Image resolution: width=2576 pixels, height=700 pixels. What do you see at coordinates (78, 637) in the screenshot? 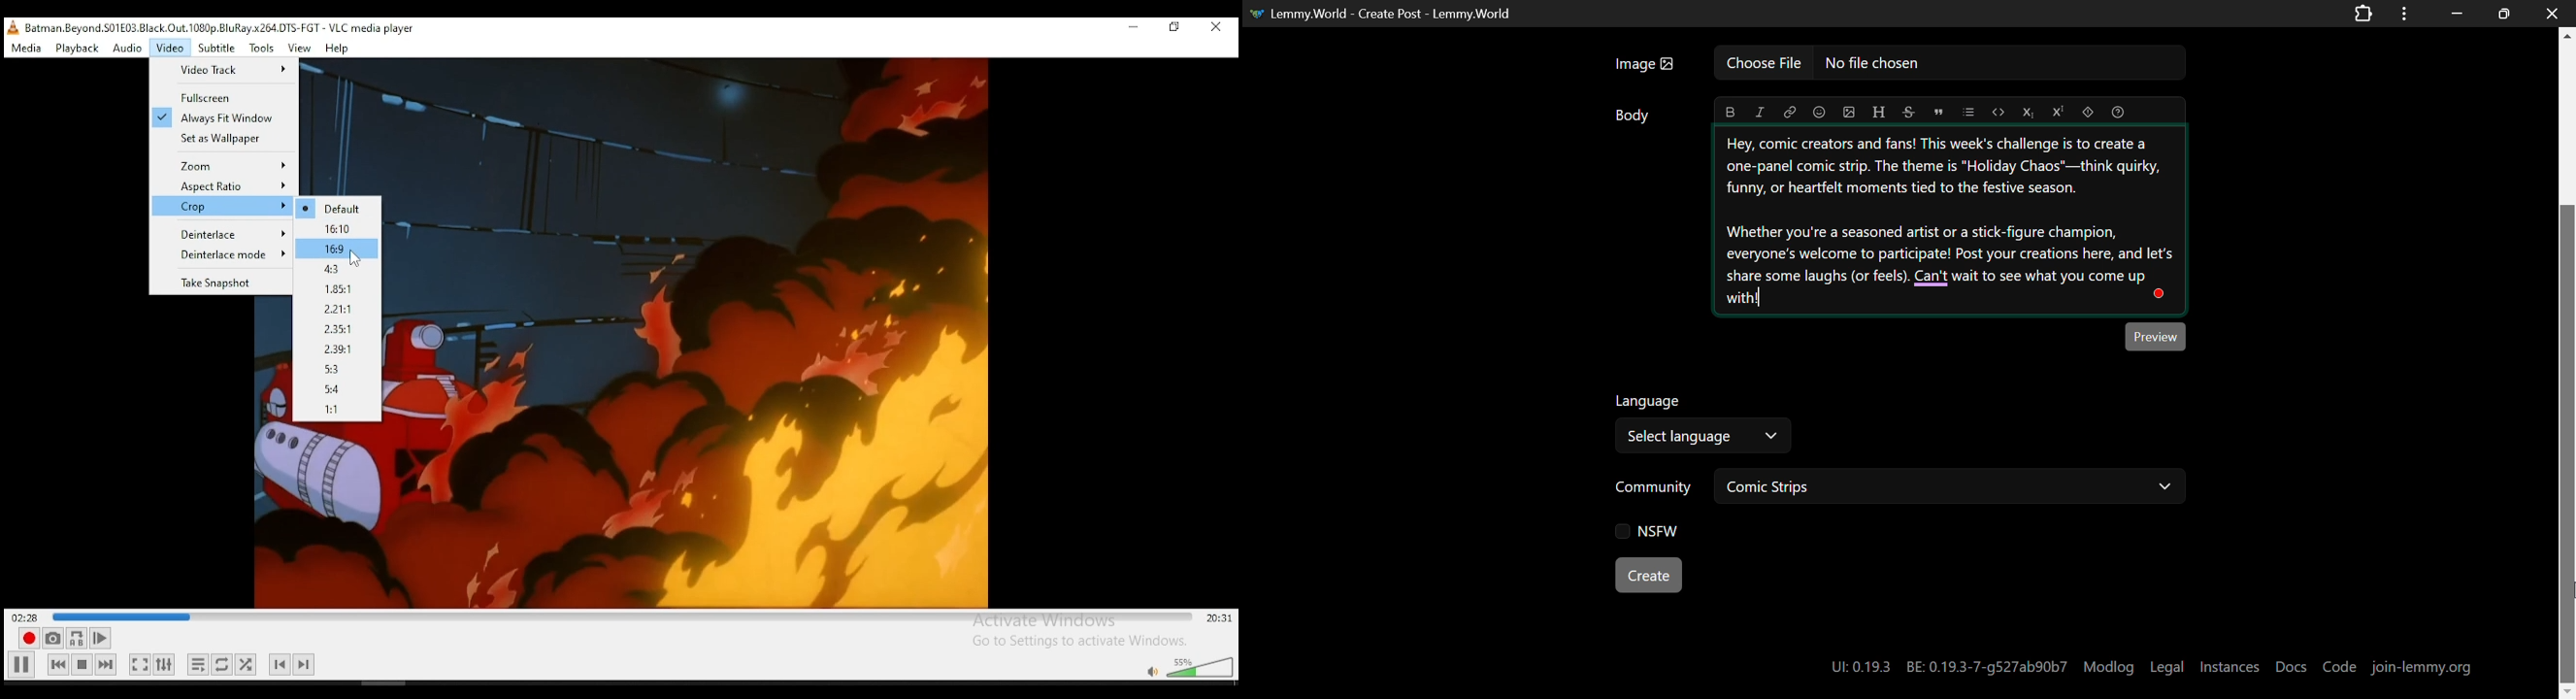
I see `loop between point A and point B.. click to add point A` at bounding box center [78, 637].